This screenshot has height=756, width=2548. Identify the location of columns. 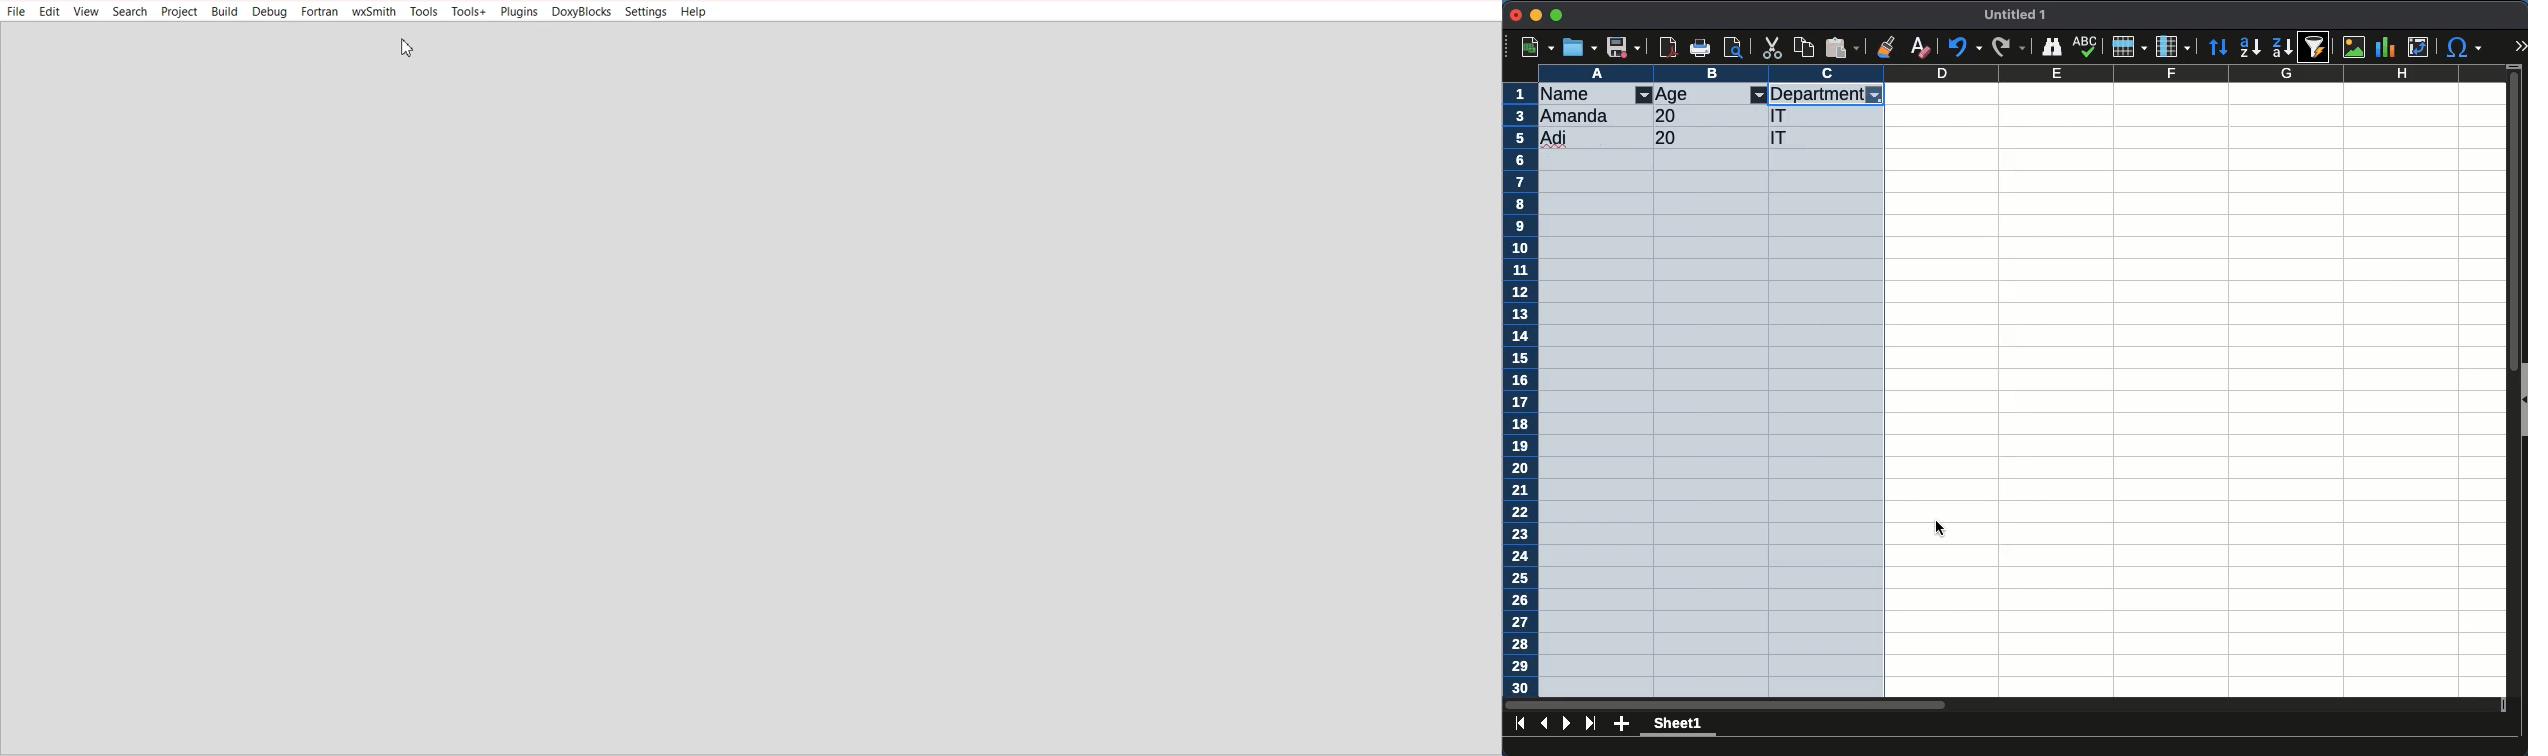
(2022, 73).